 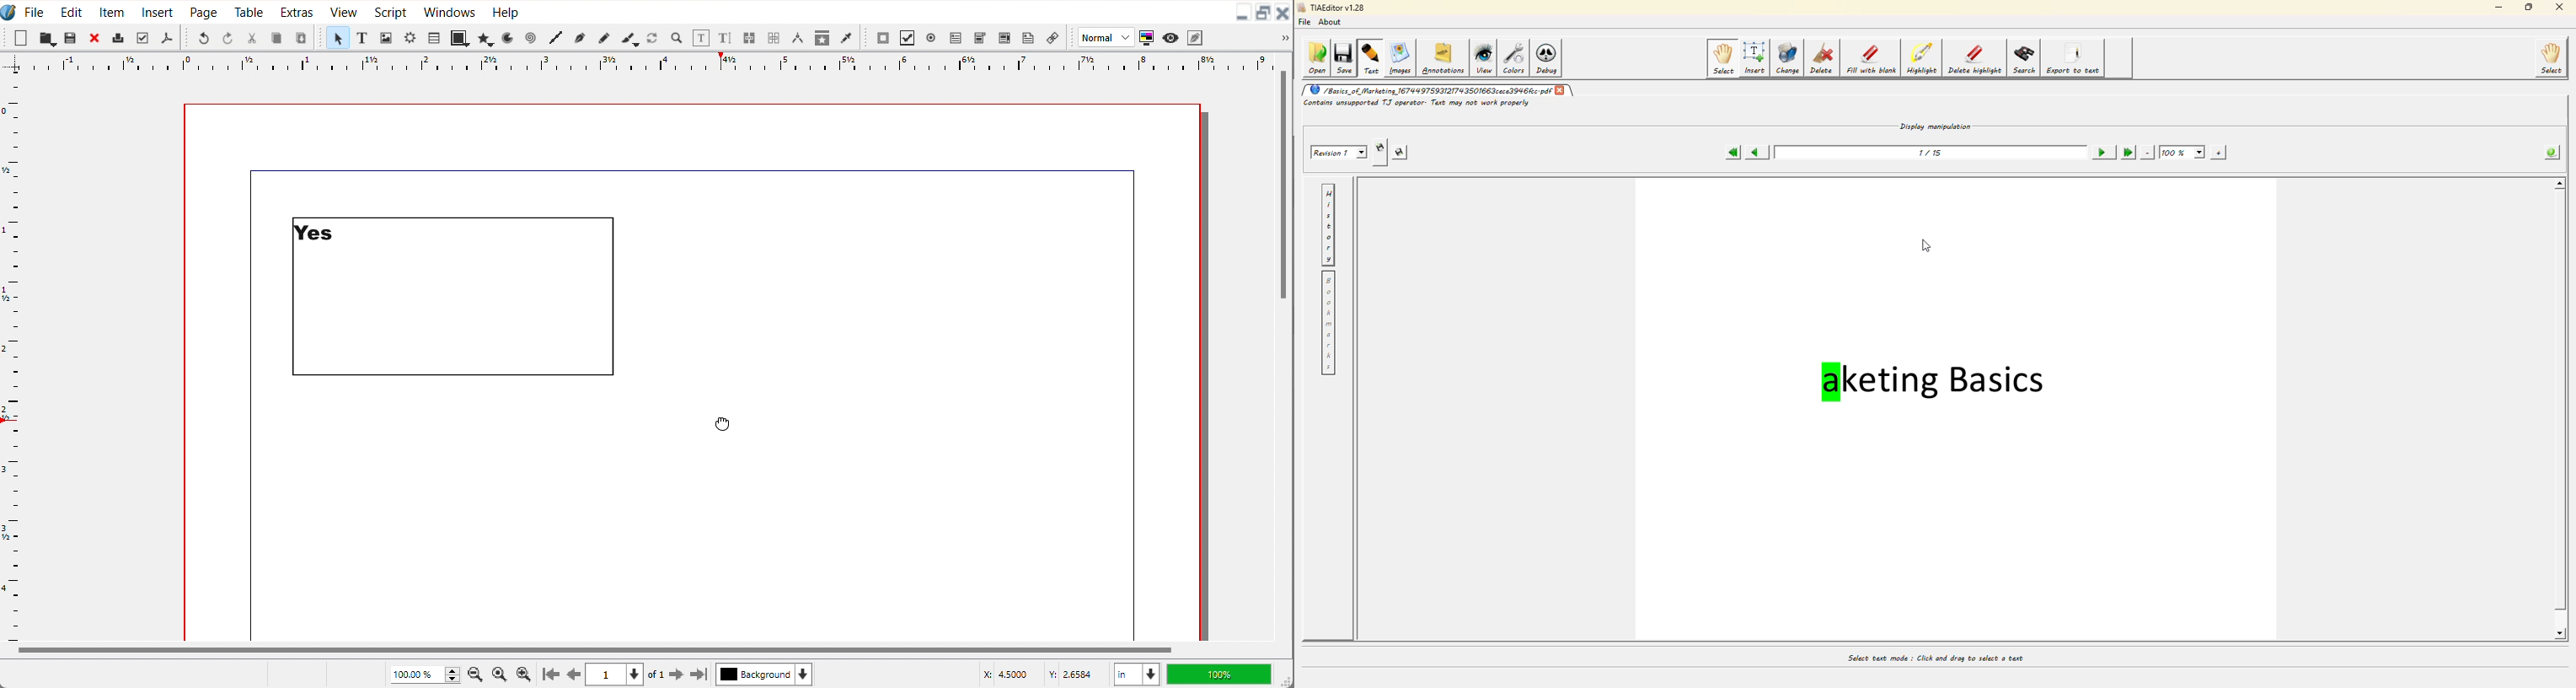 I want to click on Text Annotation, so click(x=1028, y=38).